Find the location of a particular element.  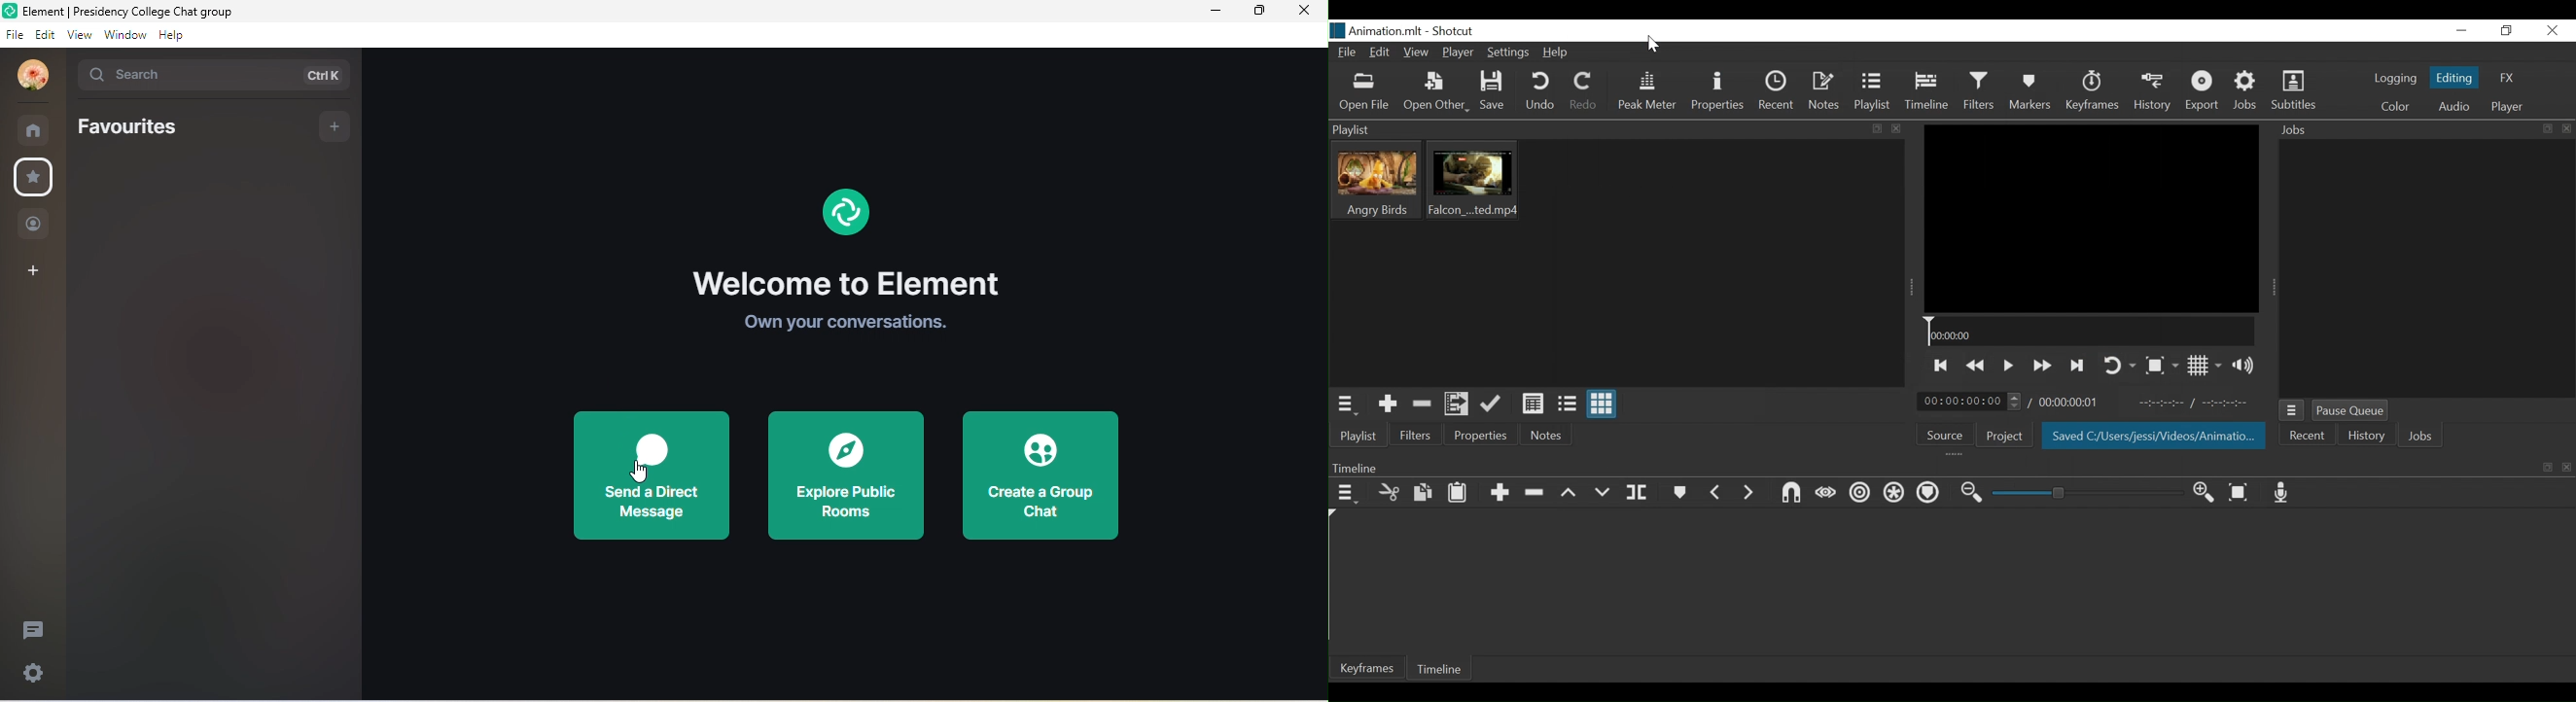

element logo is located at coordinates (846, 211).